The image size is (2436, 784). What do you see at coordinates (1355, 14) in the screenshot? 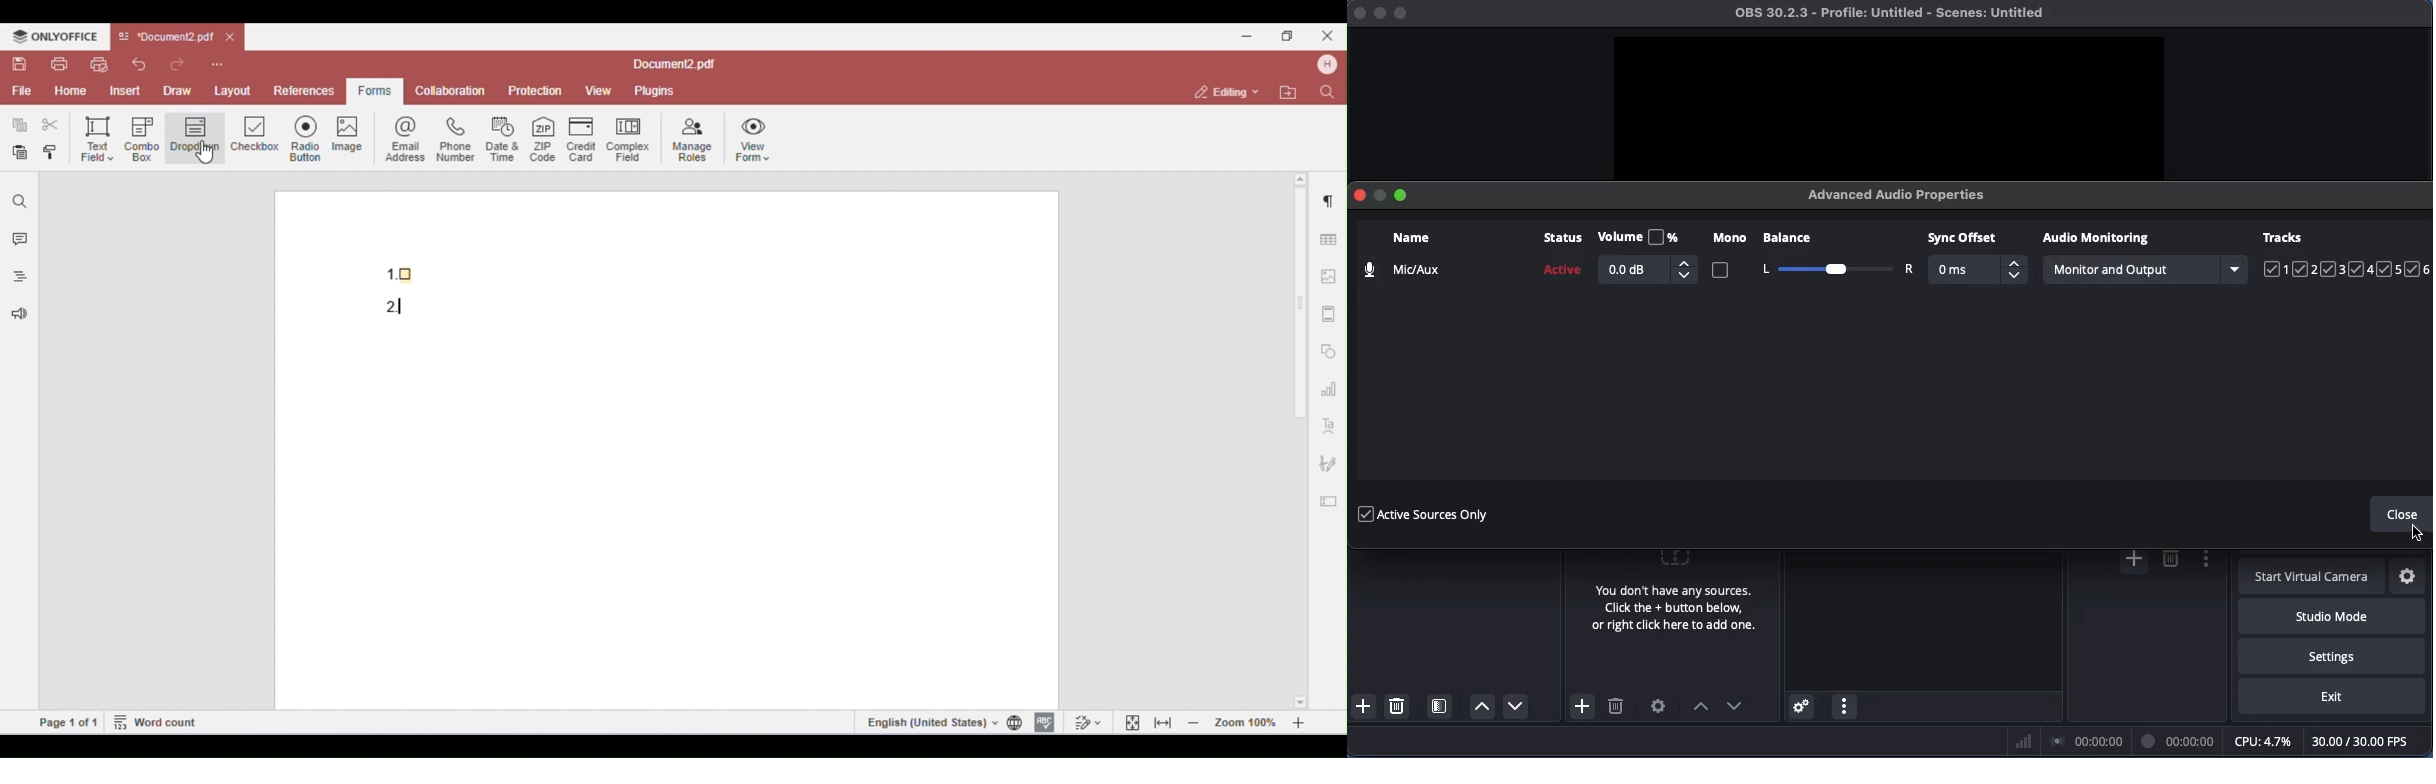
I see `close` at bounding box center [1355, 14].